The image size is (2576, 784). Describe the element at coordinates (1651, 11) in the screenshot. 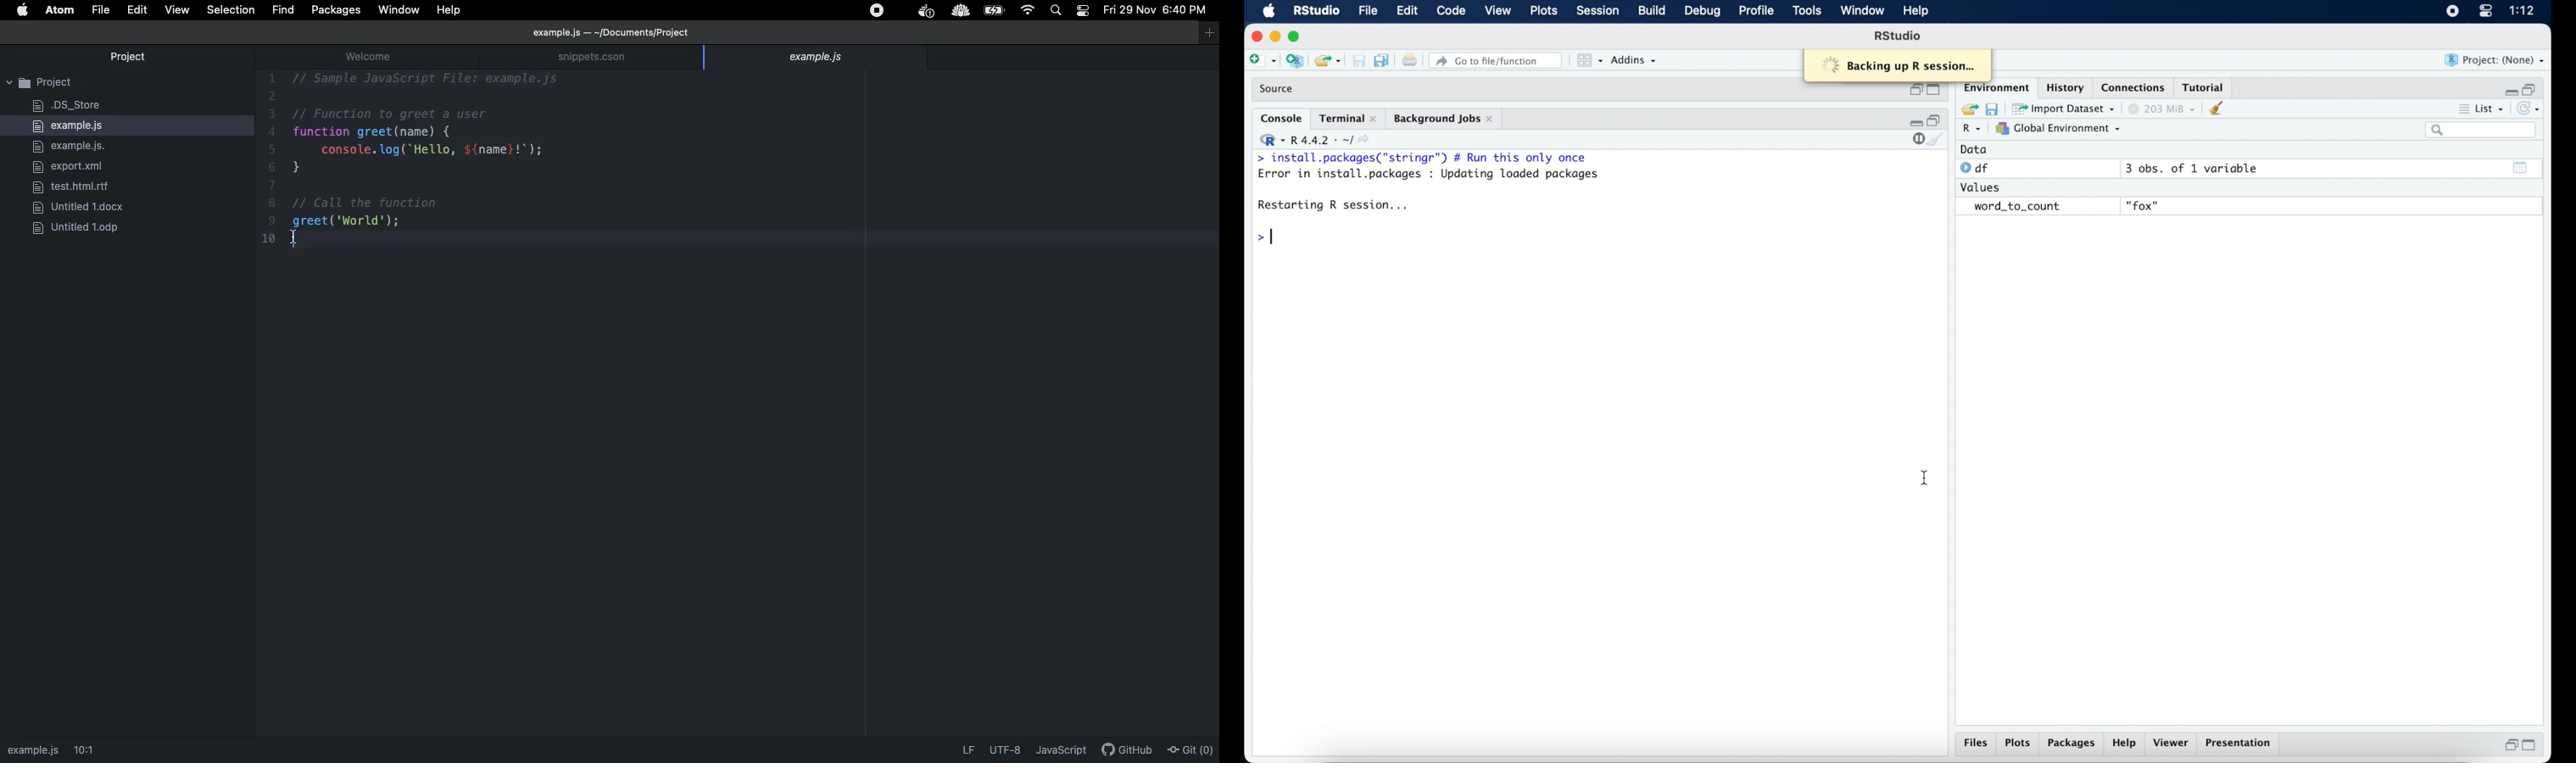

I see `build` at that location.